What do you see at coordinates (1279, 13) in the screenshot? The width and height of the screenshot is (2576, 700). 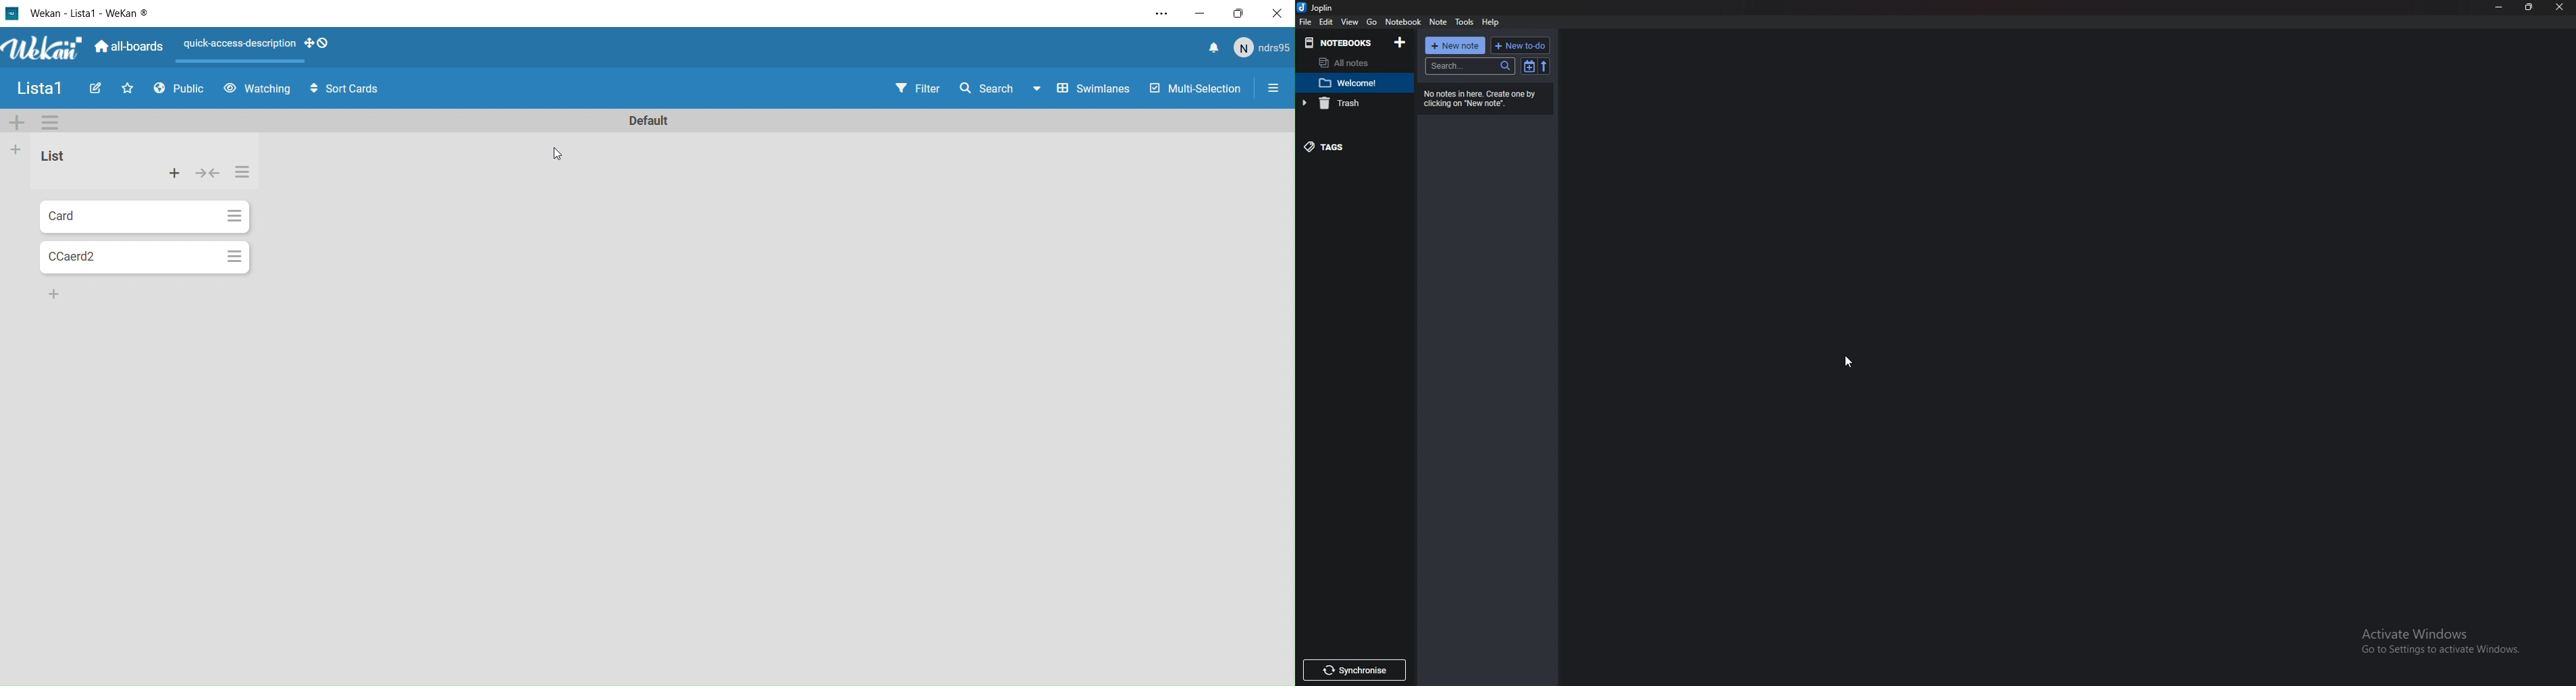 I see `Close` at bounding box center [1279, 13].